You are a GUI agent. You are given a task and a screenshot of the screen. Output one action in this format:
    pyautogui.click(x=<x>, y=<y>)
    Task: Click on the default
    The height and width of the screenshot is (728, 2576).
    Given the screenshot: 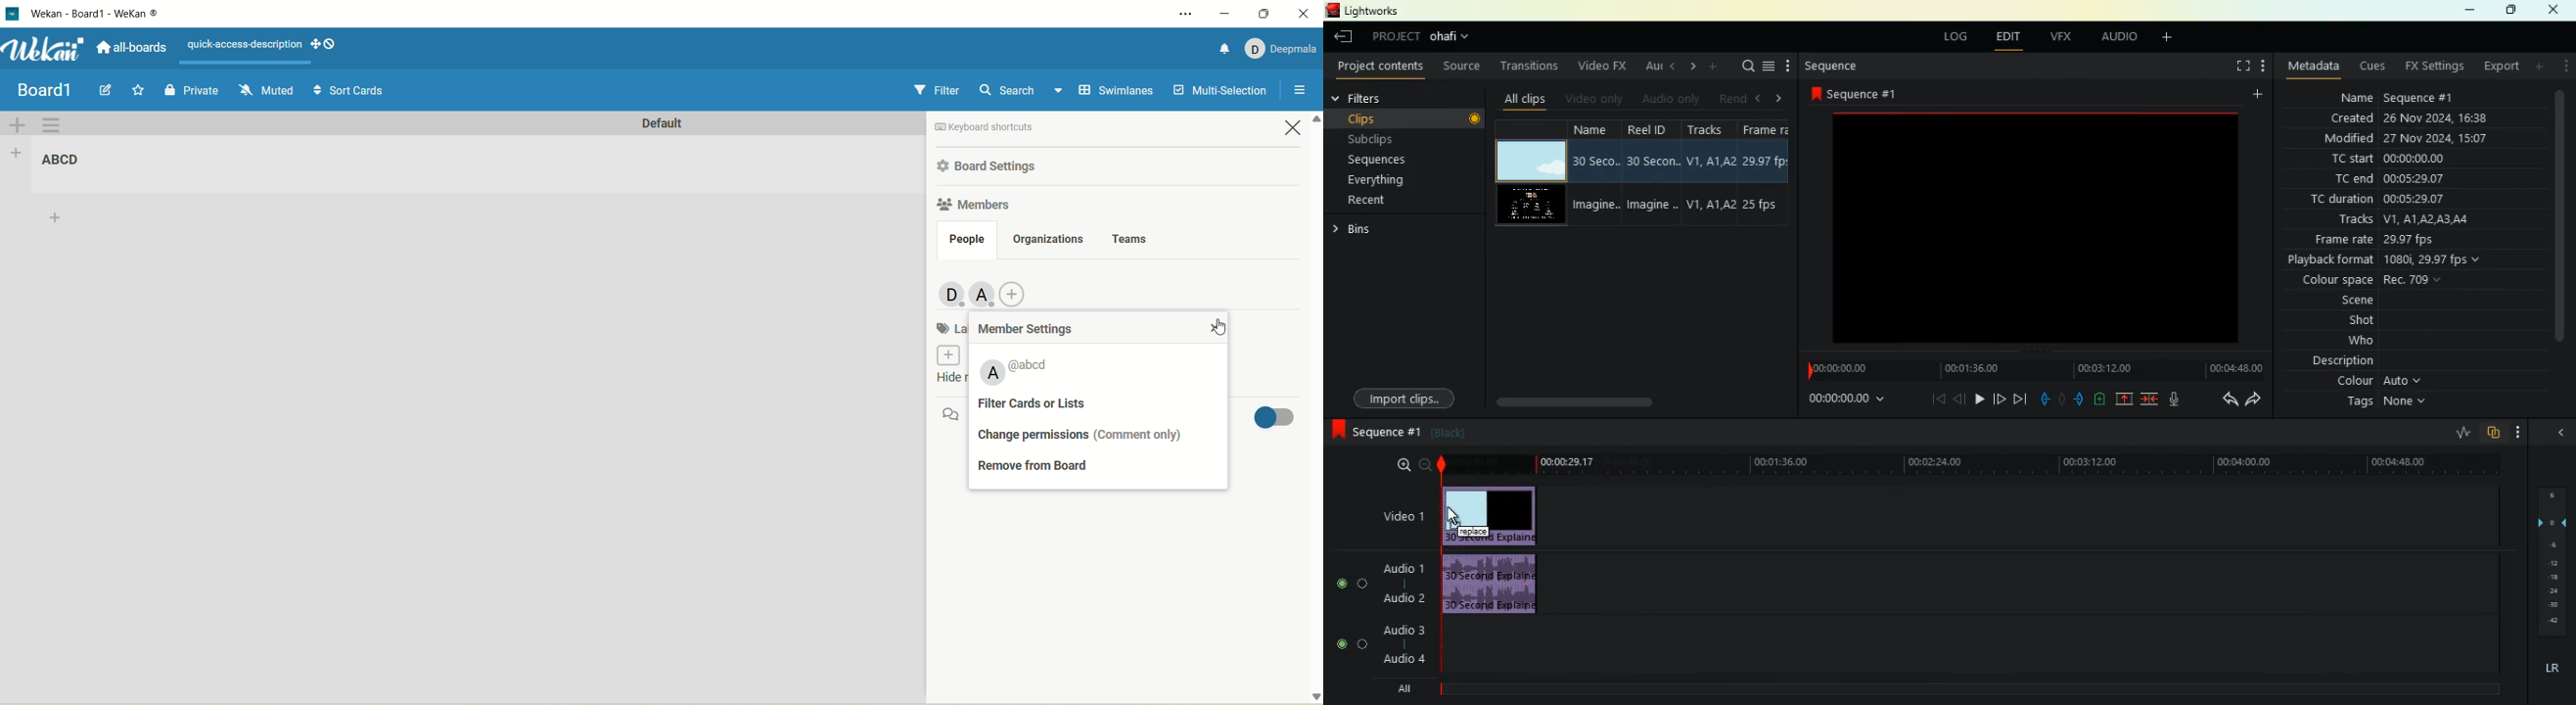 What is the action you would take?
    pyautogui.click(x=661, y=126)
    